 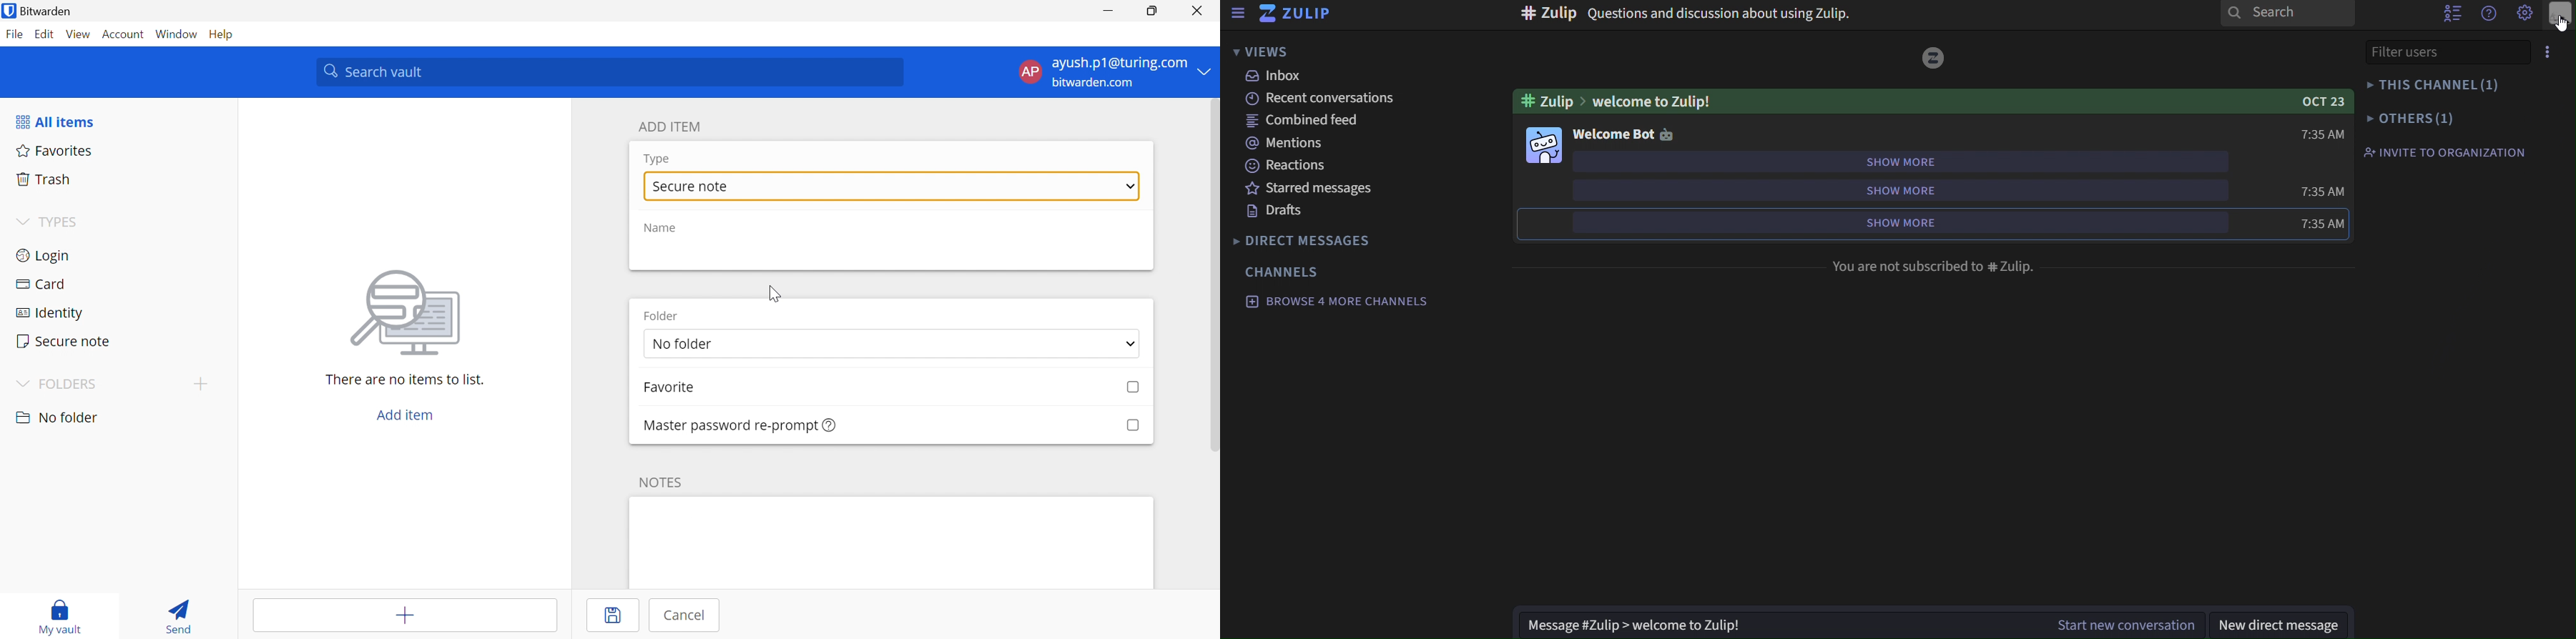 I want to click on channels, so click(x=1329, y=271).